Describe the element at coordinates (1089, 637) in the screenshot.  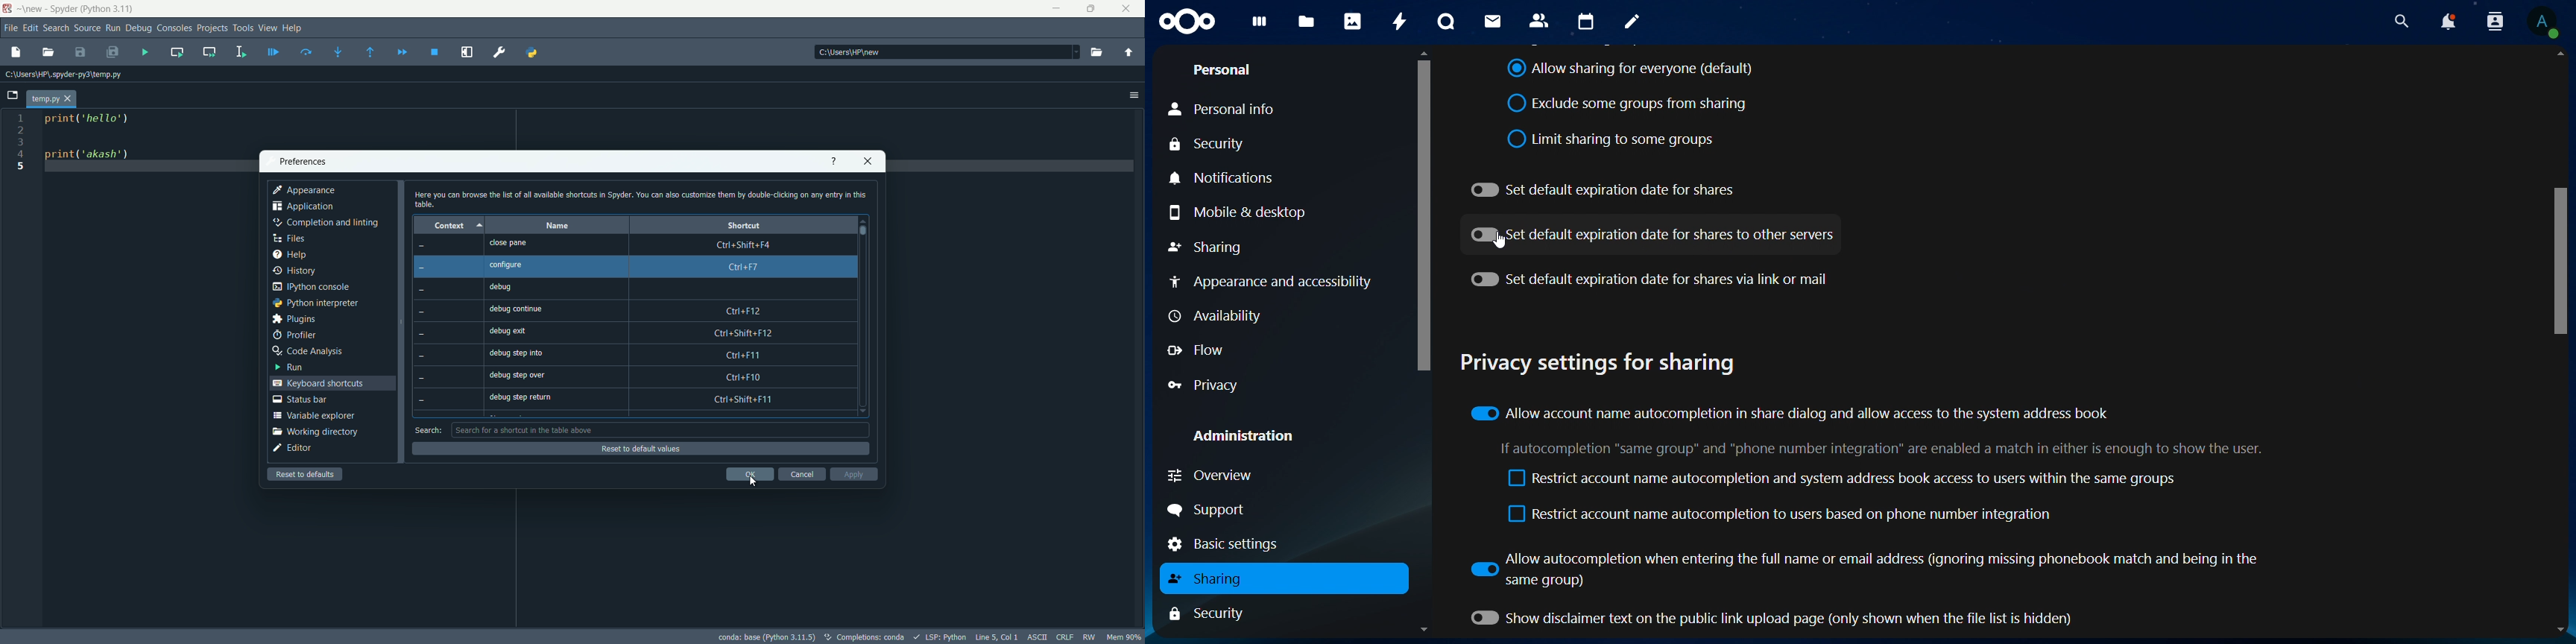
I see `rw` at that location.